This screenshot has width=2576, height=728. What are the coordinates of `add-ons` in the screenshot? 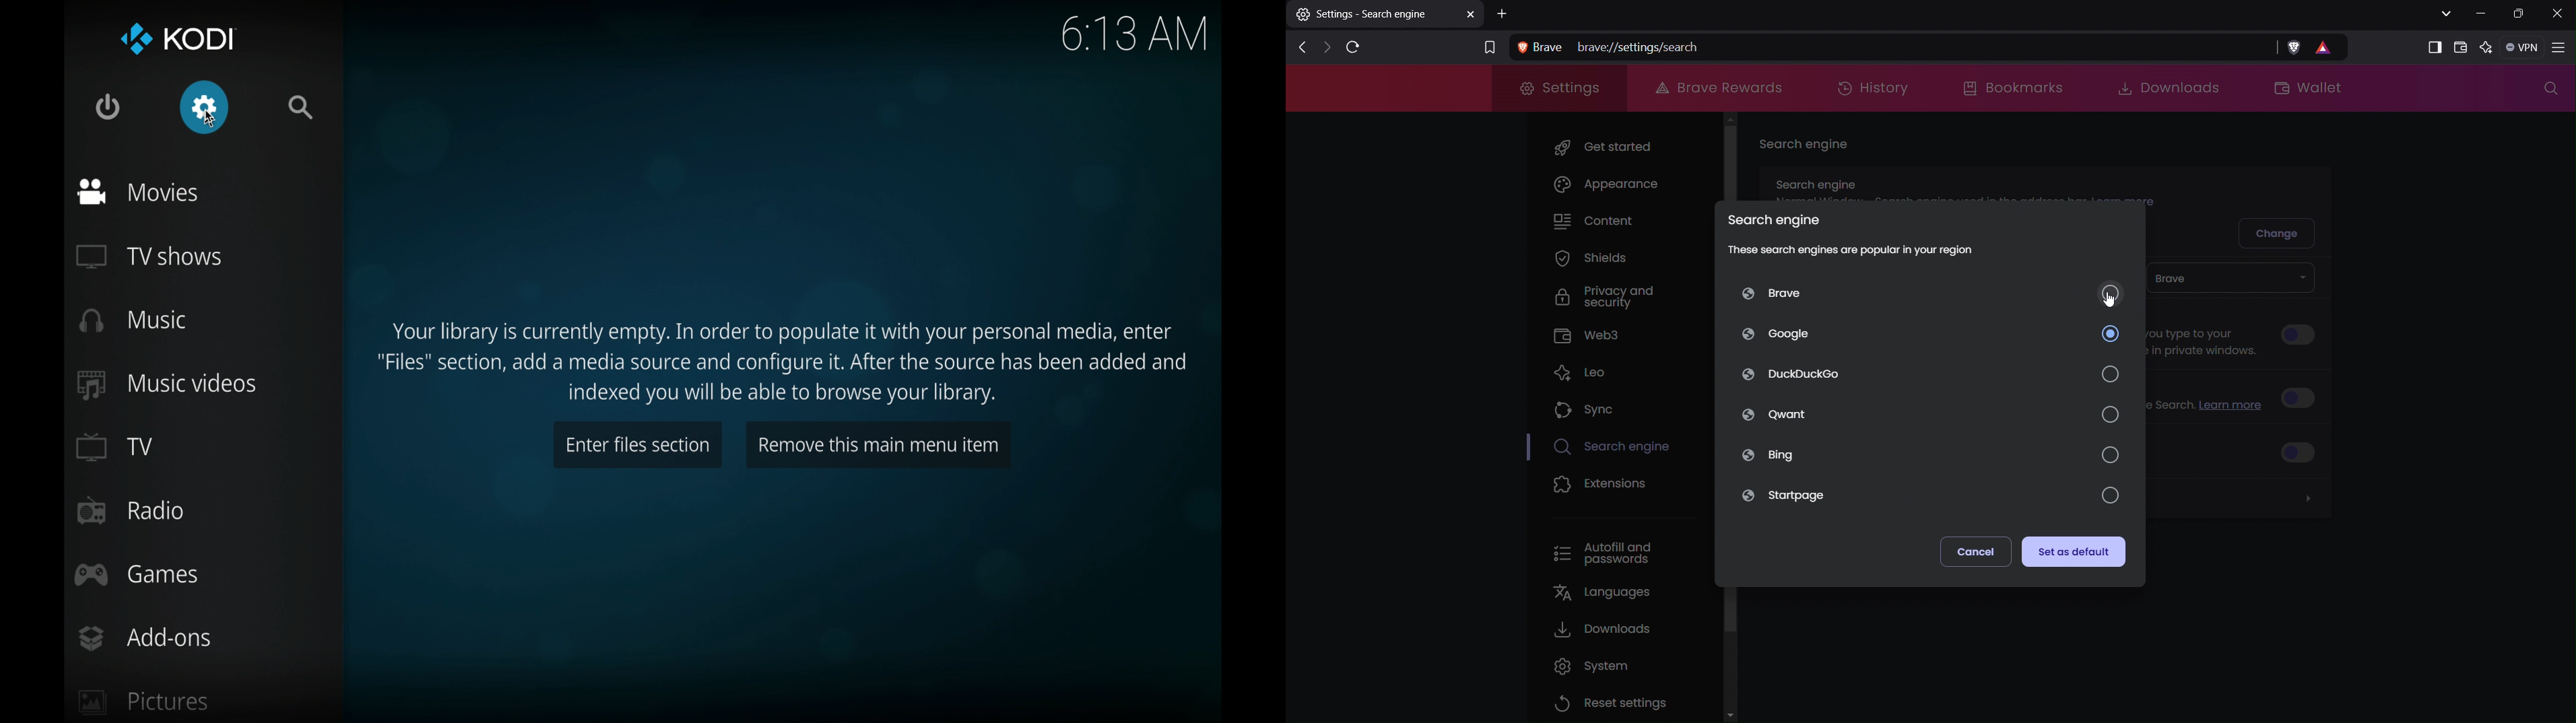 It's located at (145, 639).